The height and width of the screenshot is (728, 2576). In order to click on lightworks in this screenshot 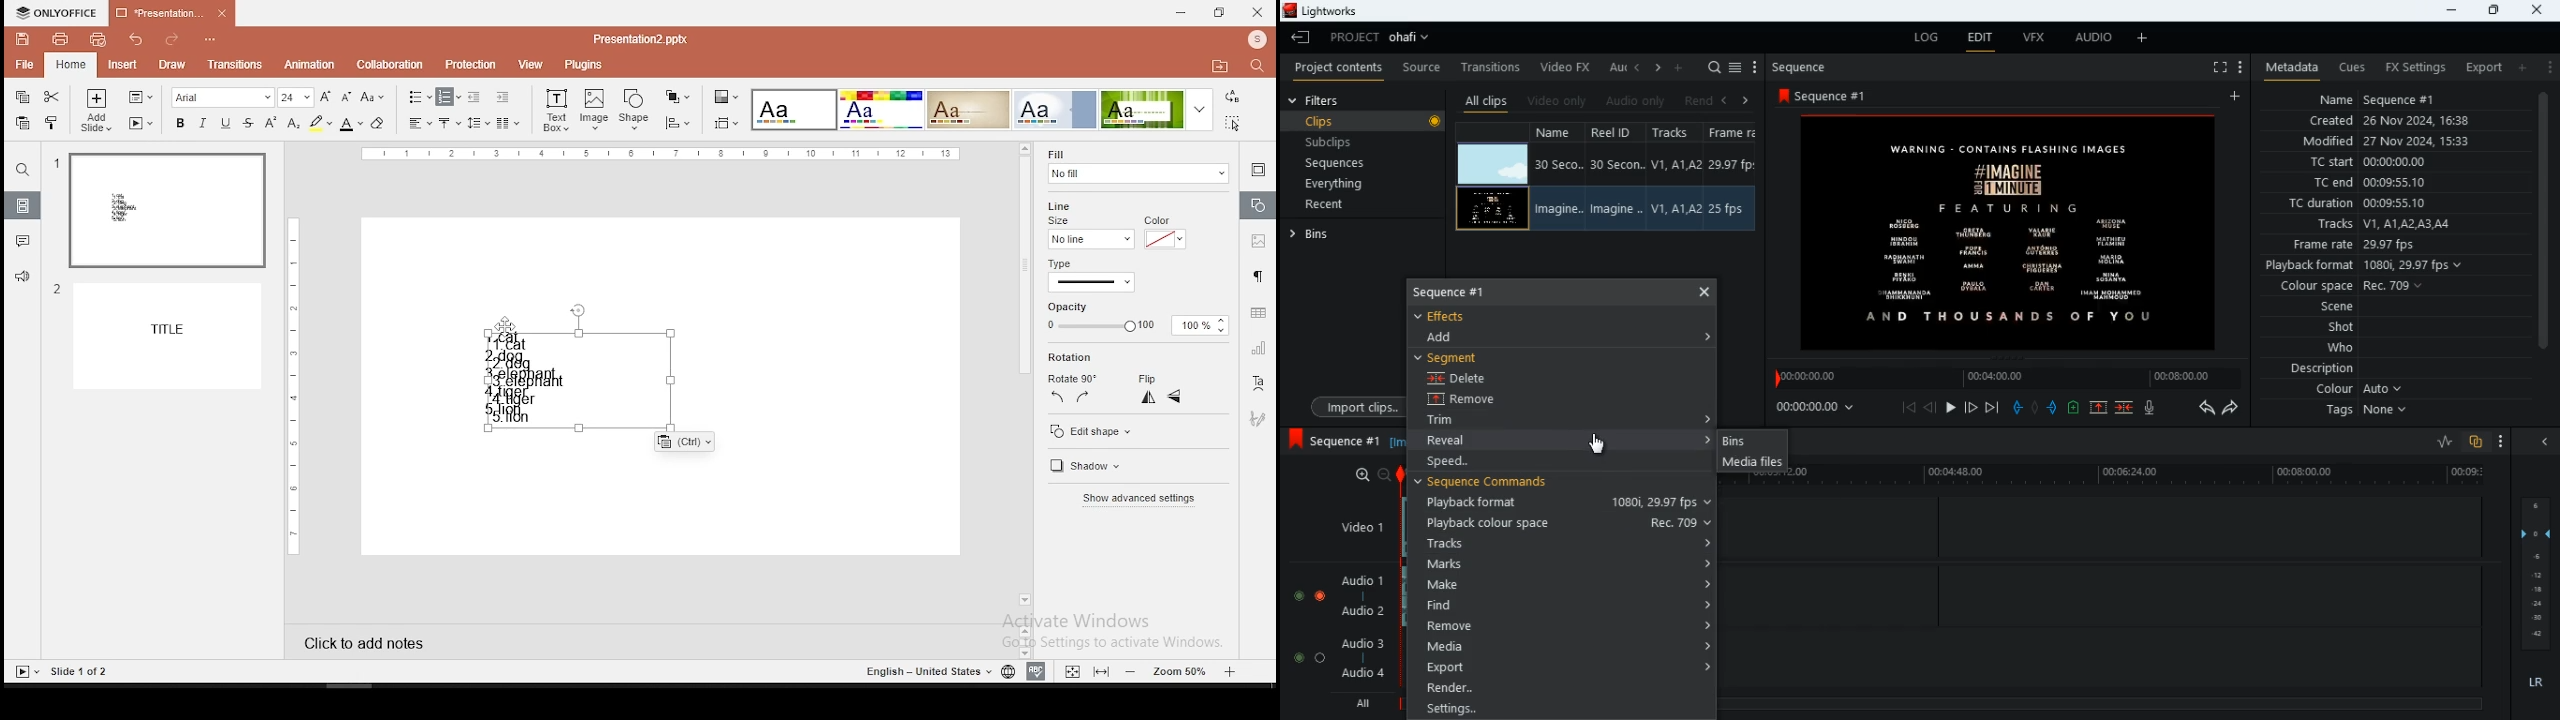, I will do `click(1323, 11)`.